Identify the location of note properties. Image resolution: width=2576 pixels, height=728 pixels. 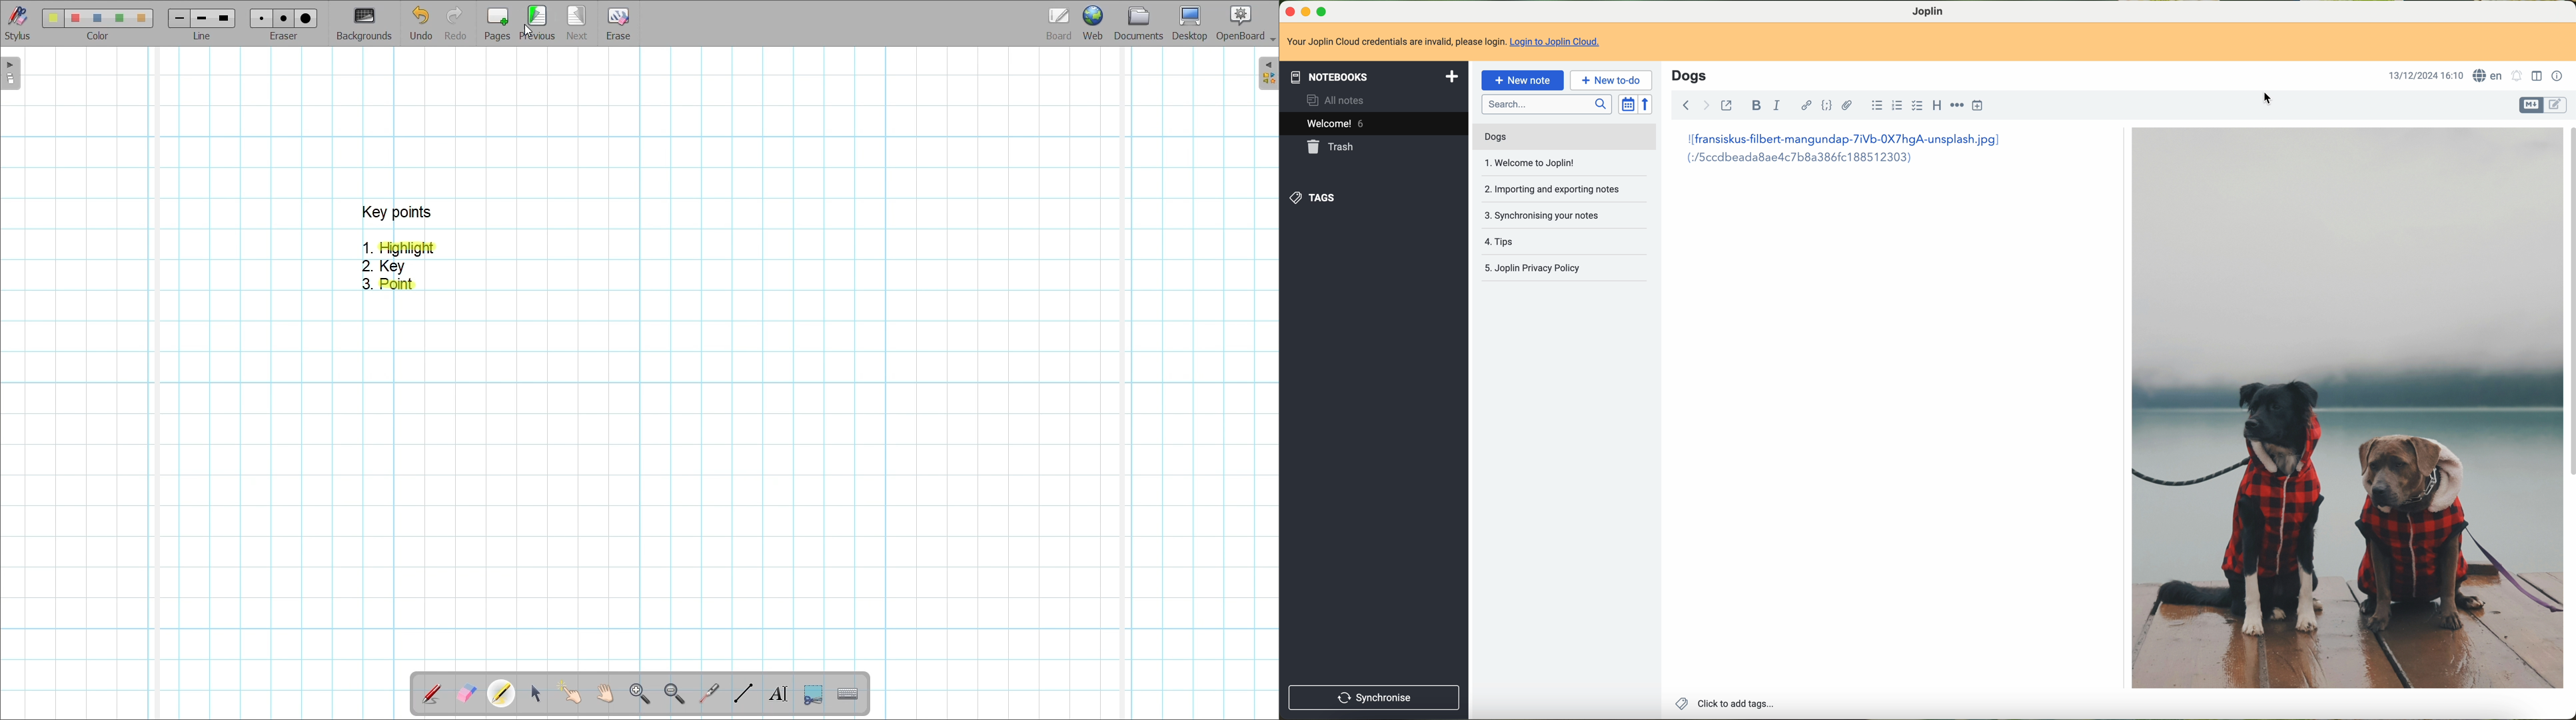
(2557, 76).